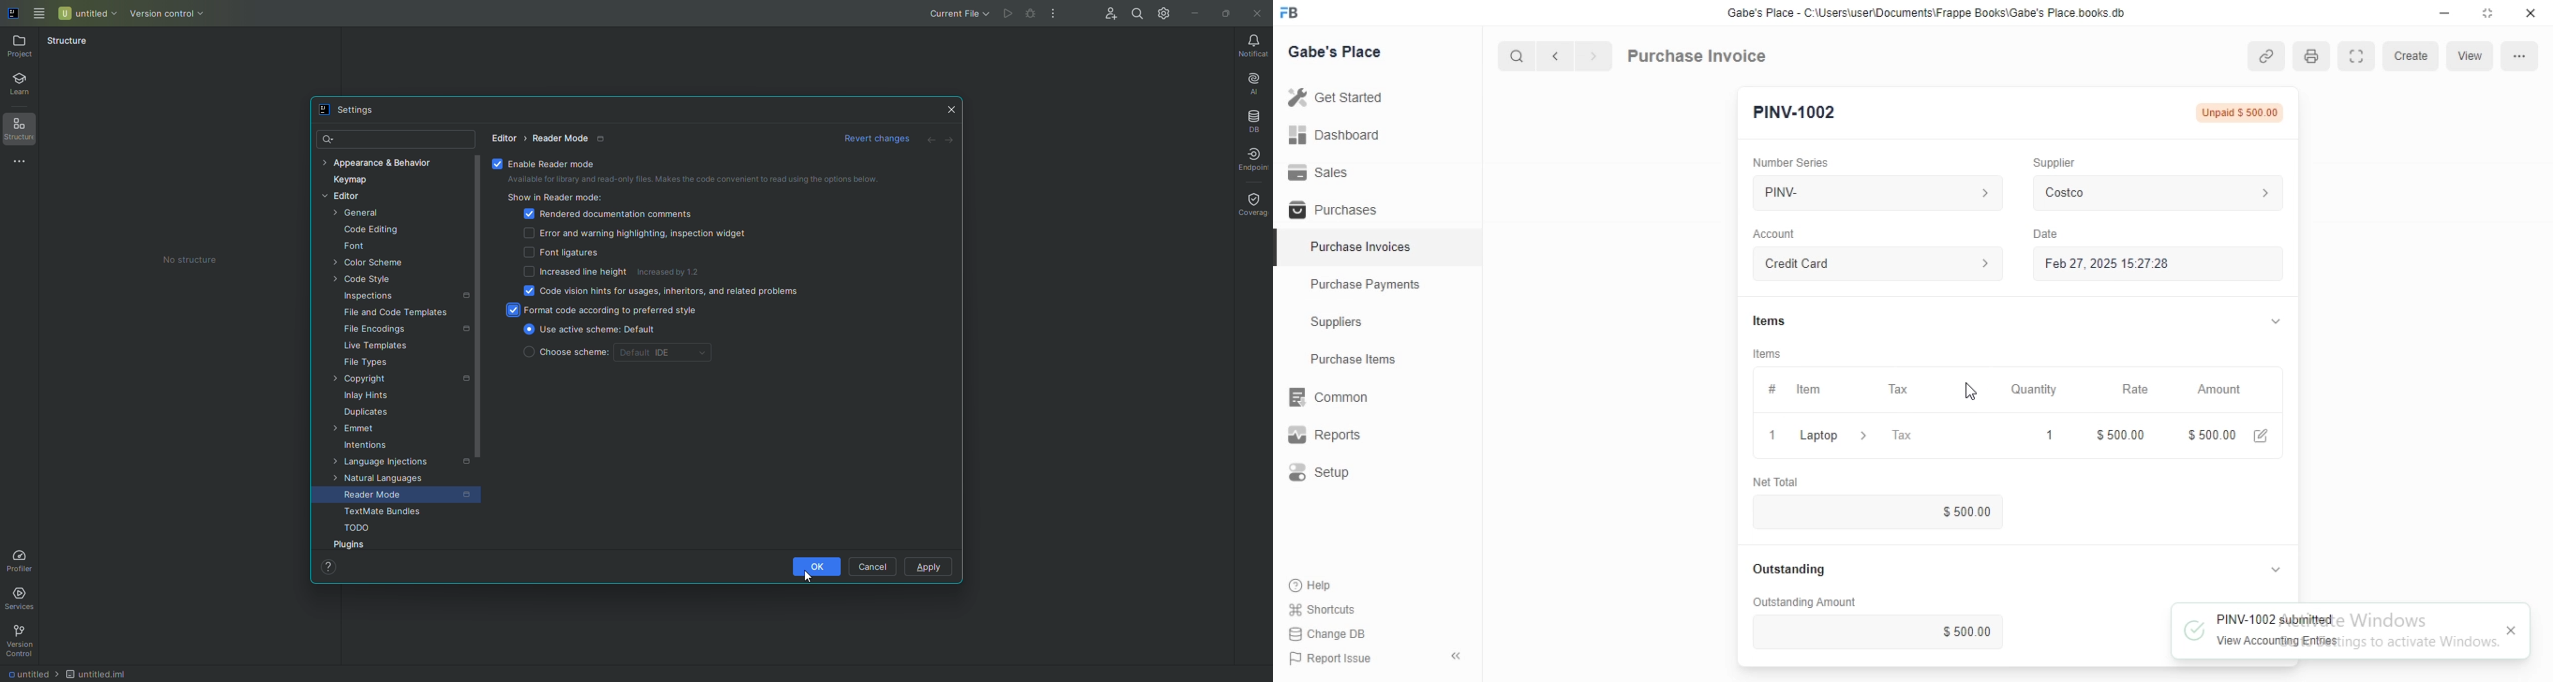 The image size is (2576, 700). Describe the element at coordinates (1773, 435) in the screenshot. I see `Close` at that location.